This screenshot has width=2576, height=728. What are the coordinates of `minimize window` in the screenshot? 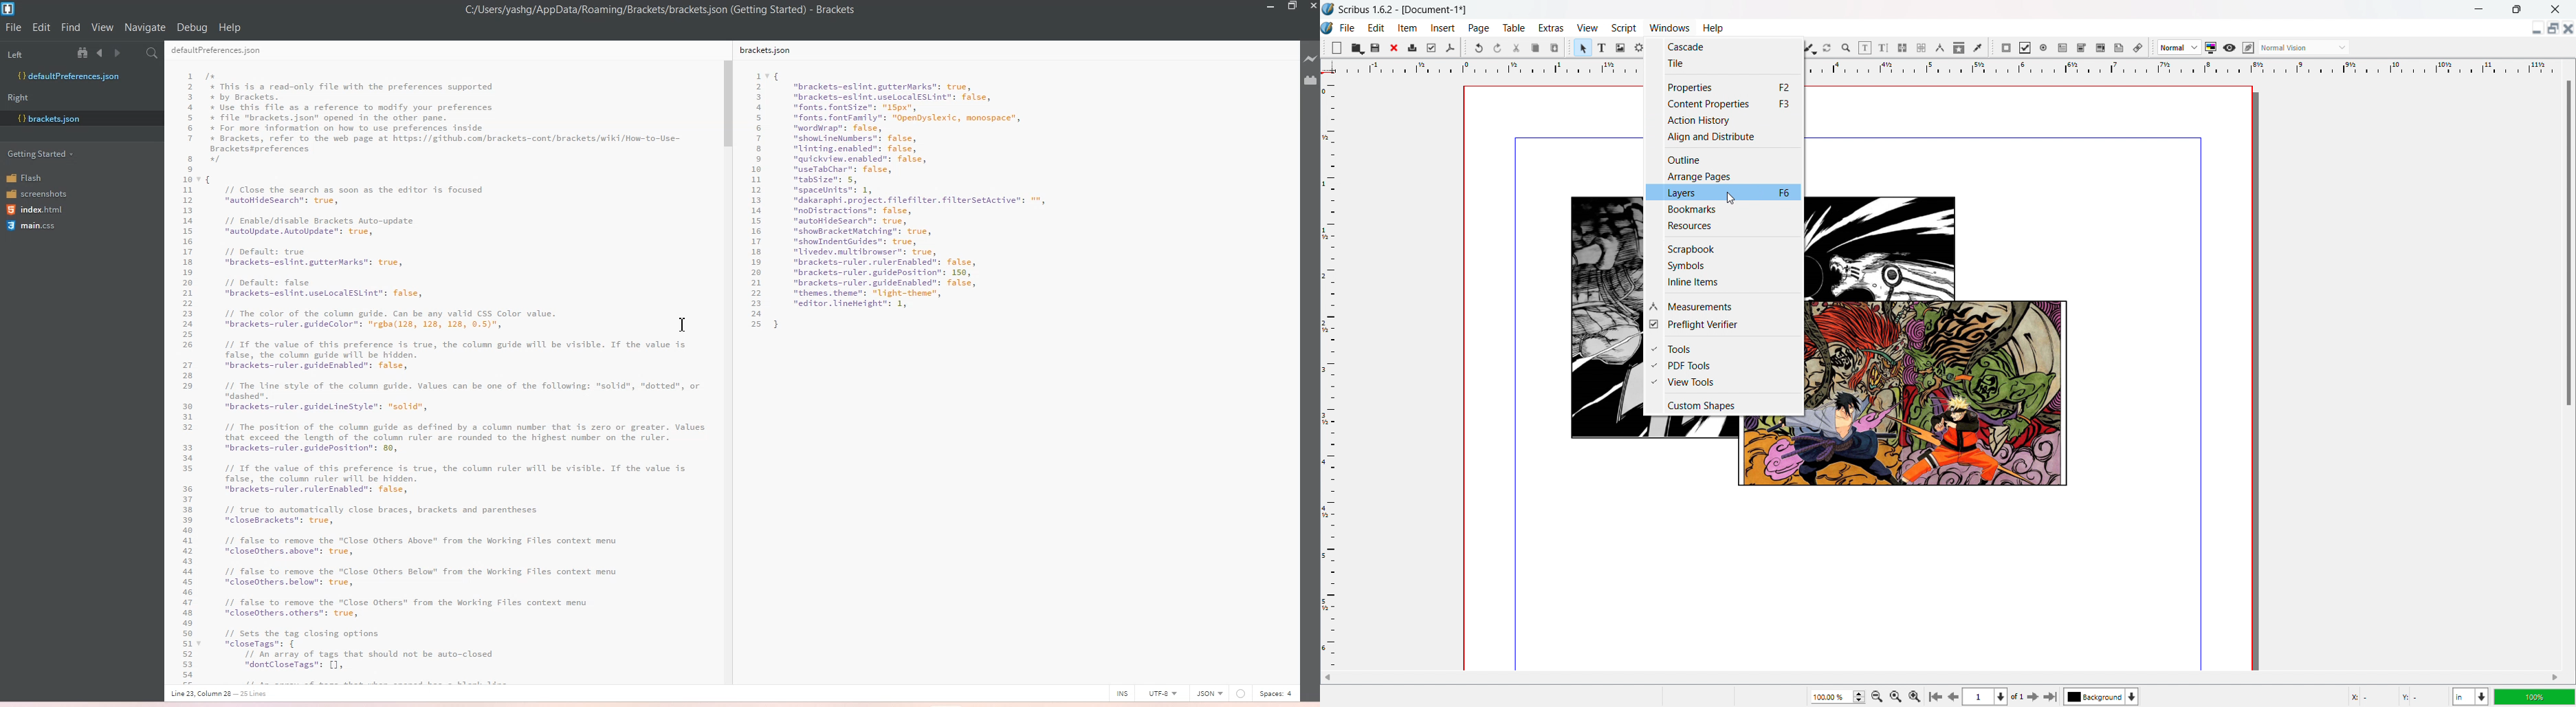 It's located at (2480, 9).